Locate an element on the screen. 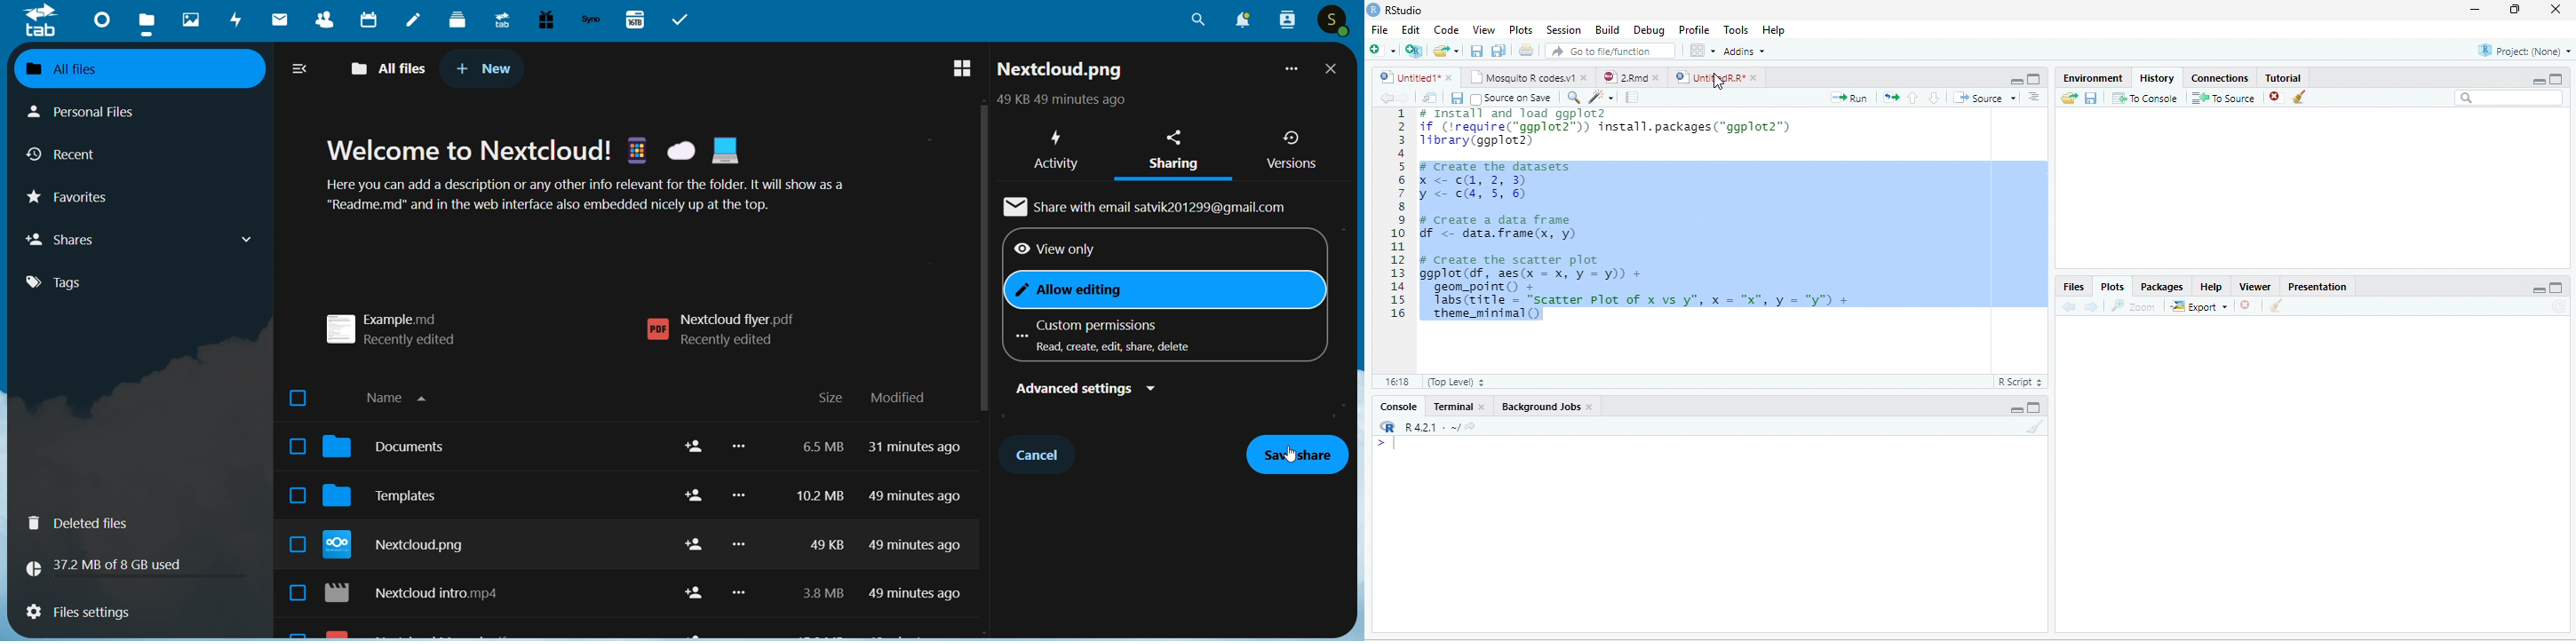 The height and width of the screenshot is (644, 2576). Save current document is located at coordinates (1477, 50).